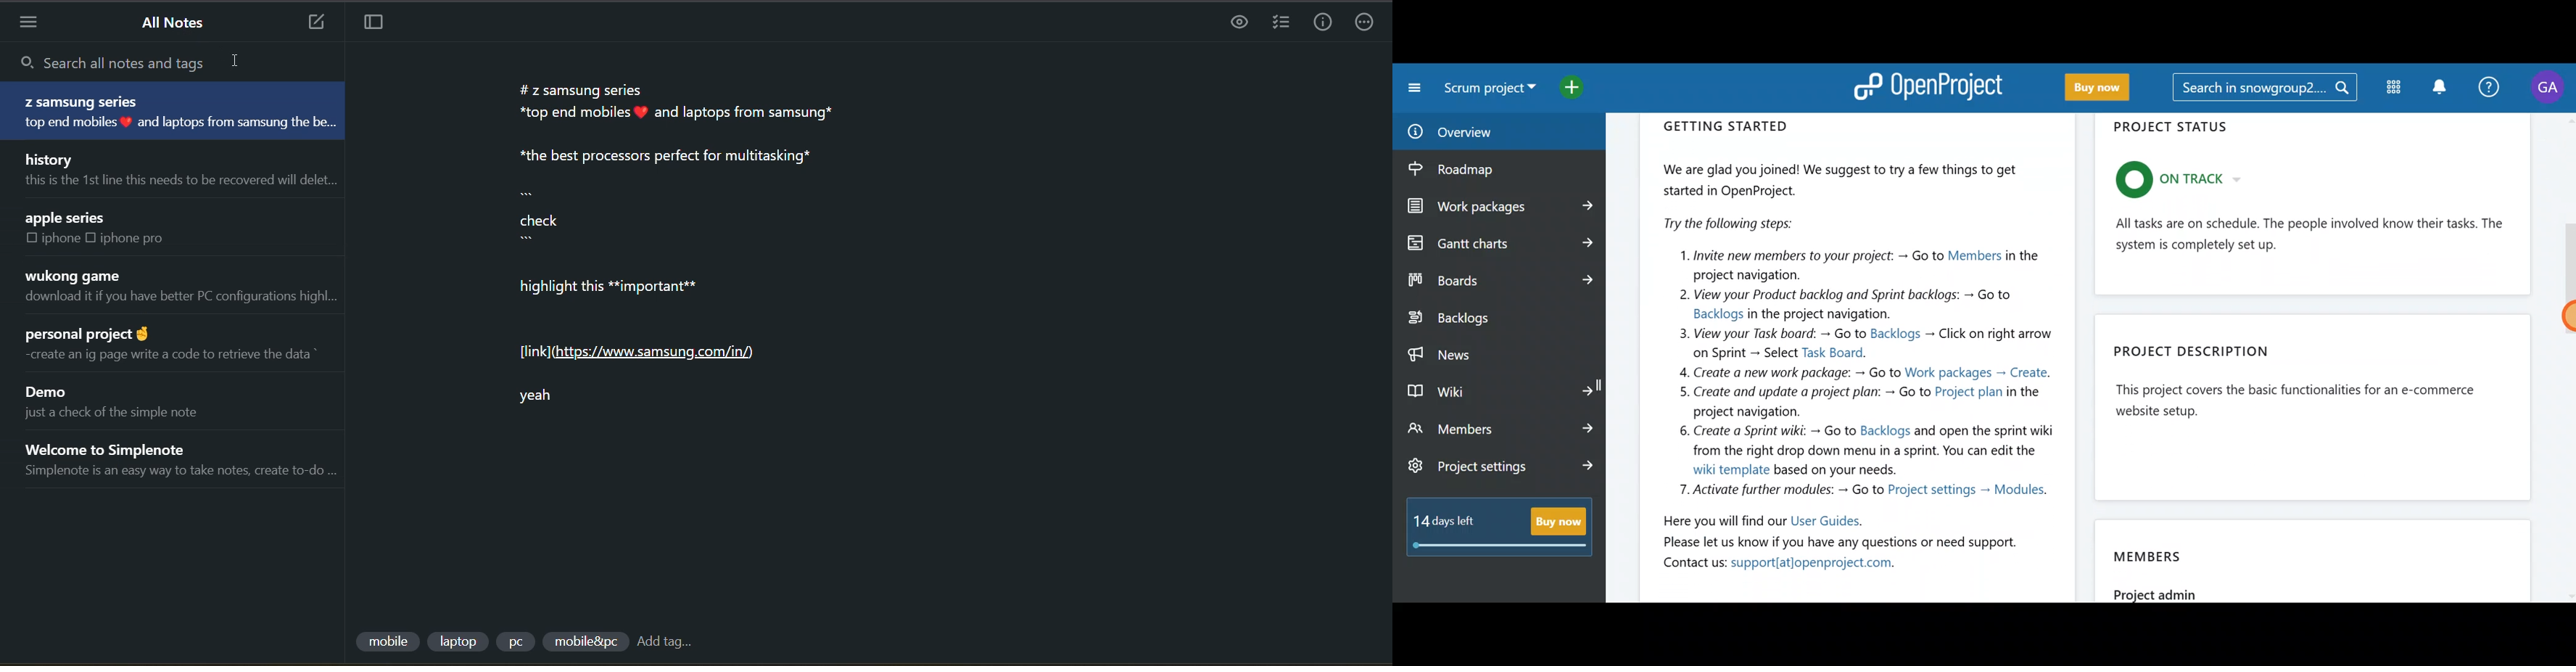  Describe the element at coordinates (161, 65) in the screenshot. I see `search all notes and tags` at that location.